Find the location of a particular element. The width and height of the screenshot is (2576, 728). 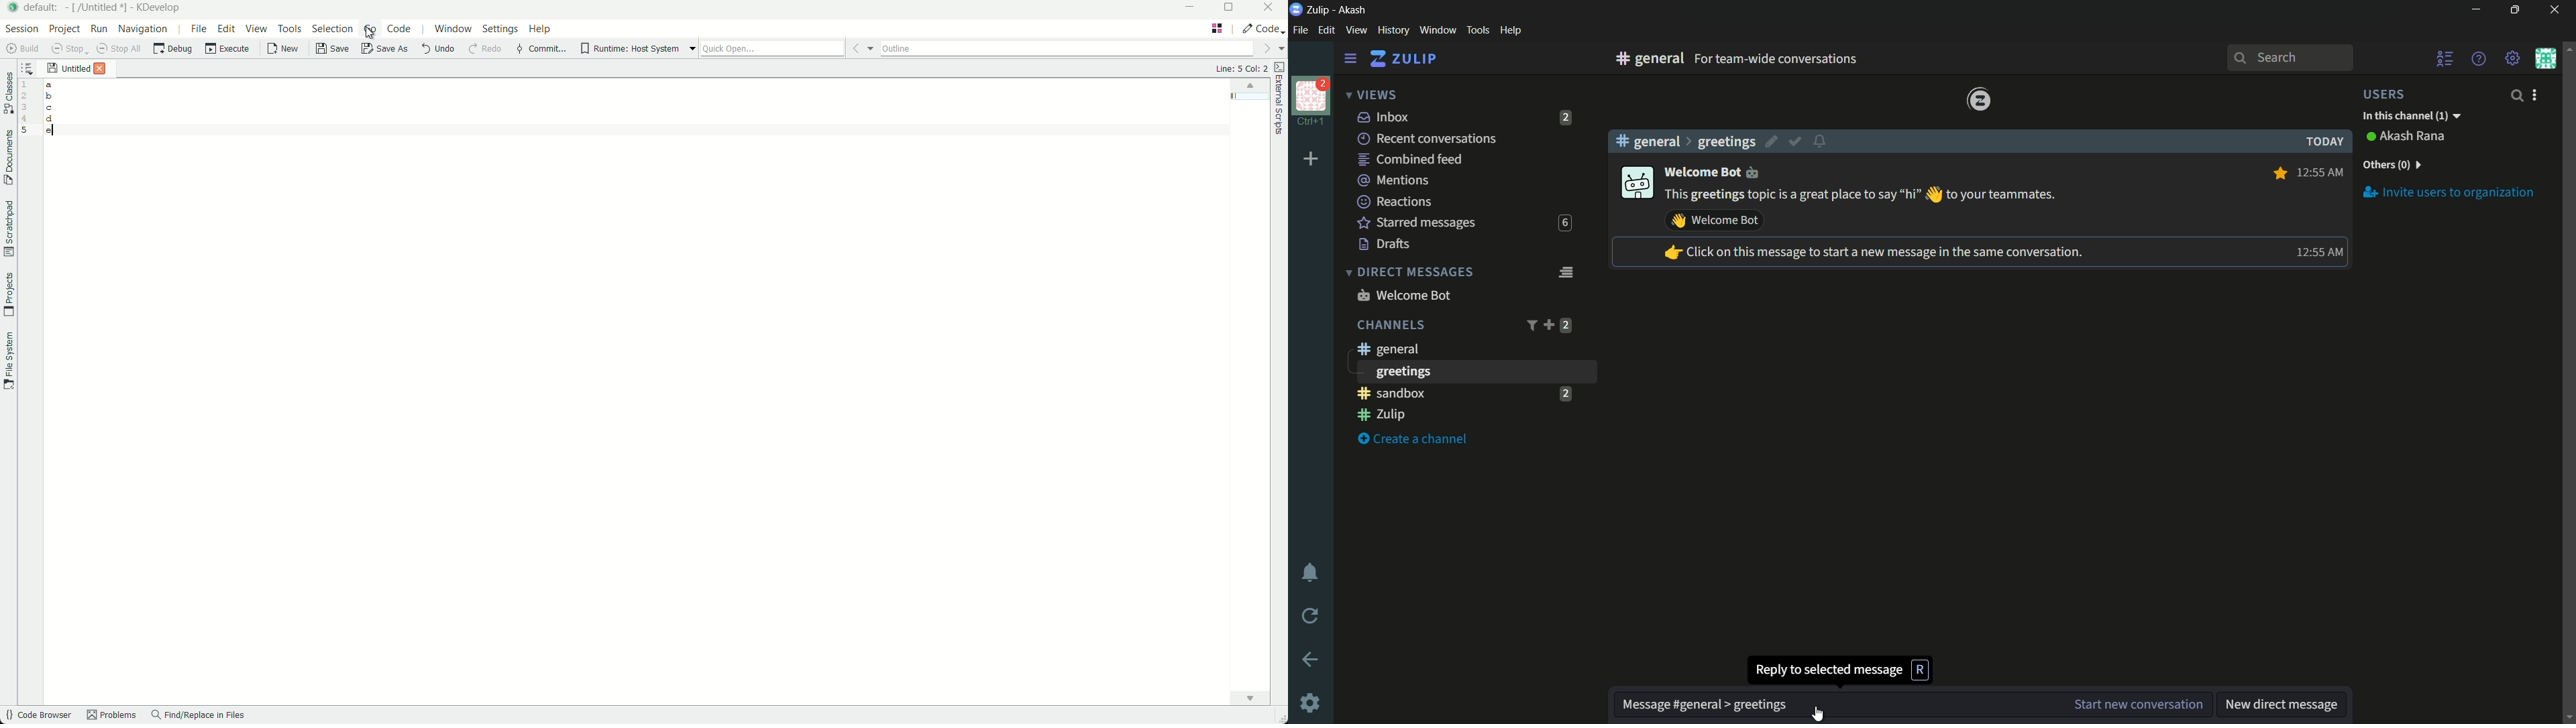

redo is located at coordinates (484, 50).